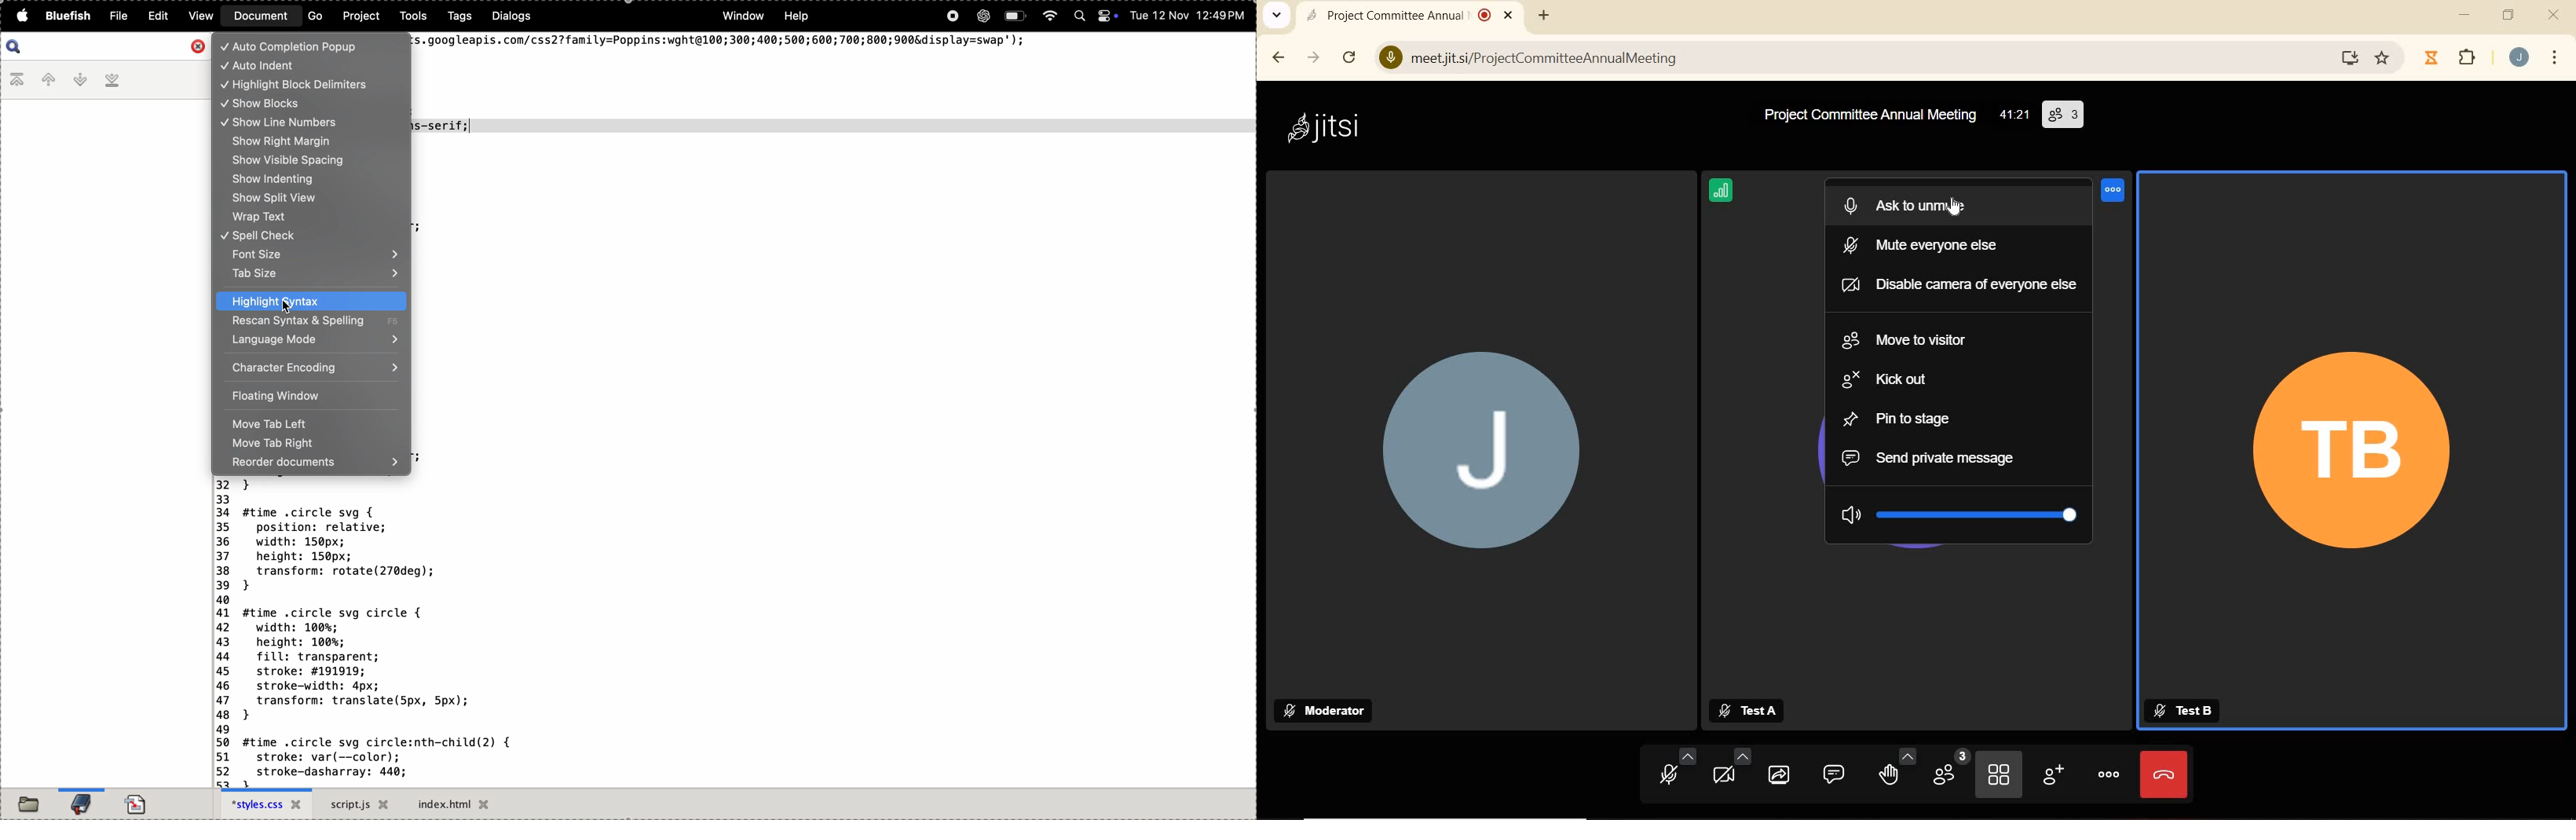 Image resolution: width=2576 pixels, height=840 pixels. What do you see at coordinates (722, 42) in the screenshot?
I see `s.googleapis.com/css2?family=Poppins:wght@100;300;400;500;600;700;800;900&display=swap"');` at bounding box center [722, 42].